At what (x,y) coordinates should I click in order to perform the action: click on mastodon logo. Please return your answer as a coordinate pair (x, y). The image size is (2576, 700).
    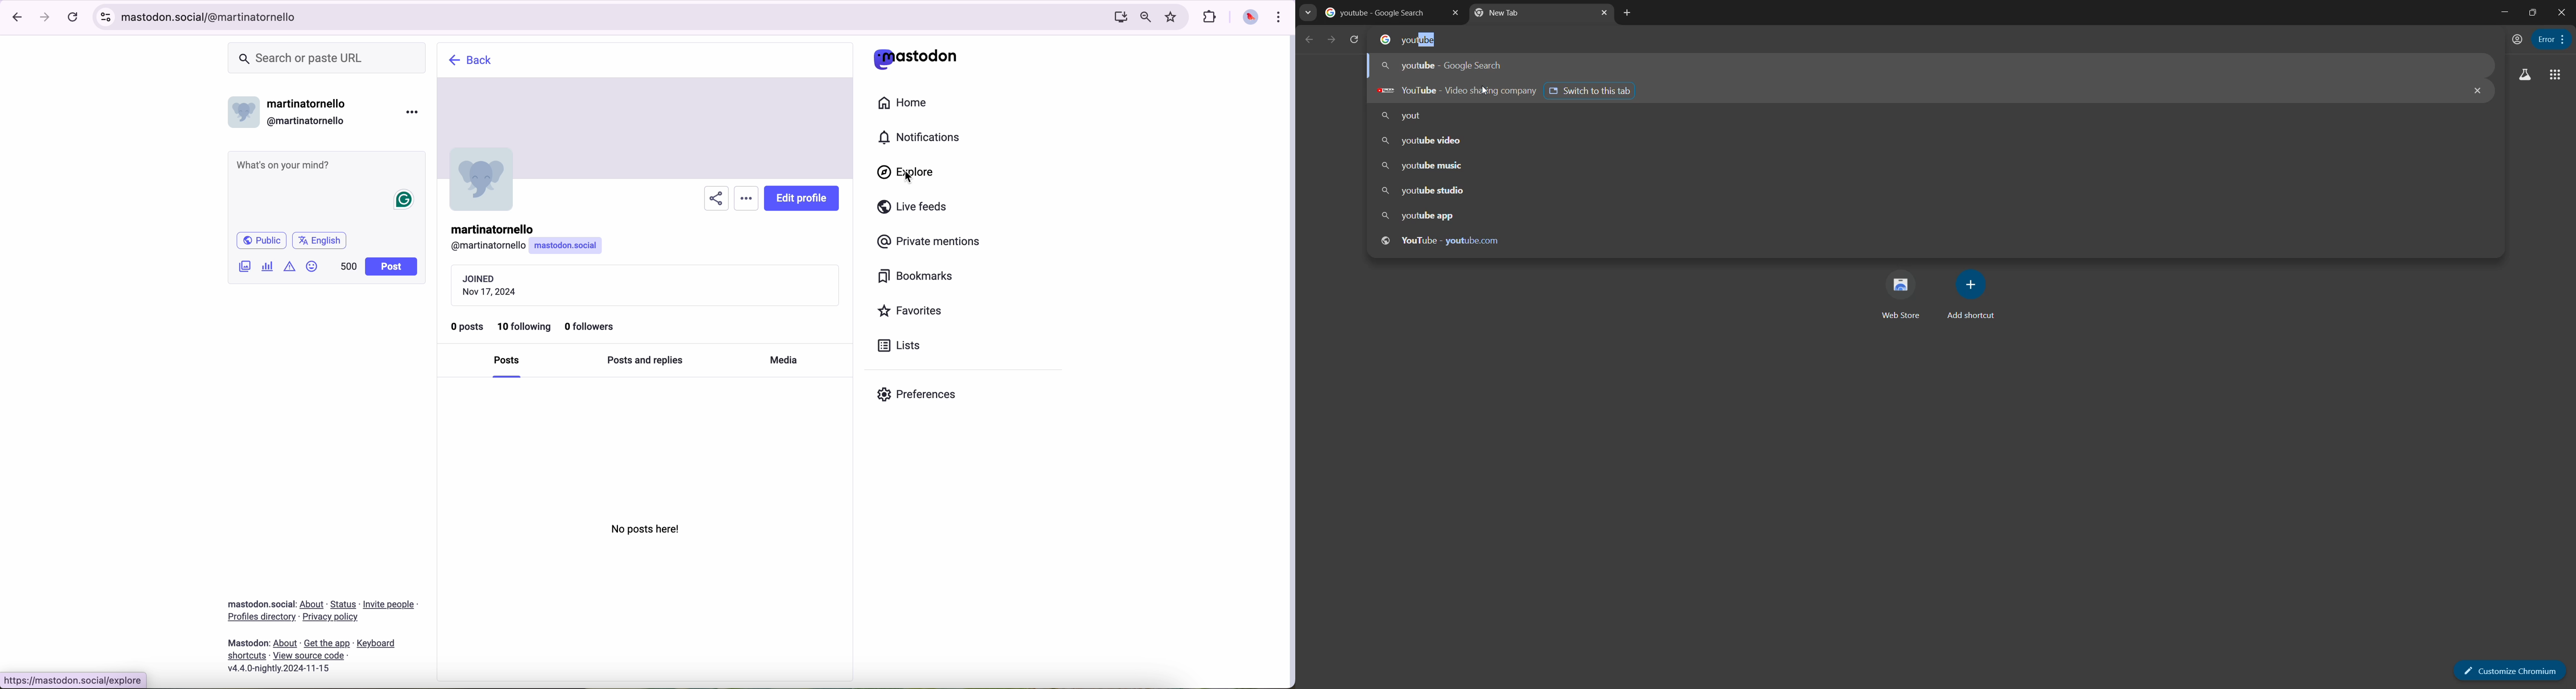
    Looking at the image, I should click on (915, 58).